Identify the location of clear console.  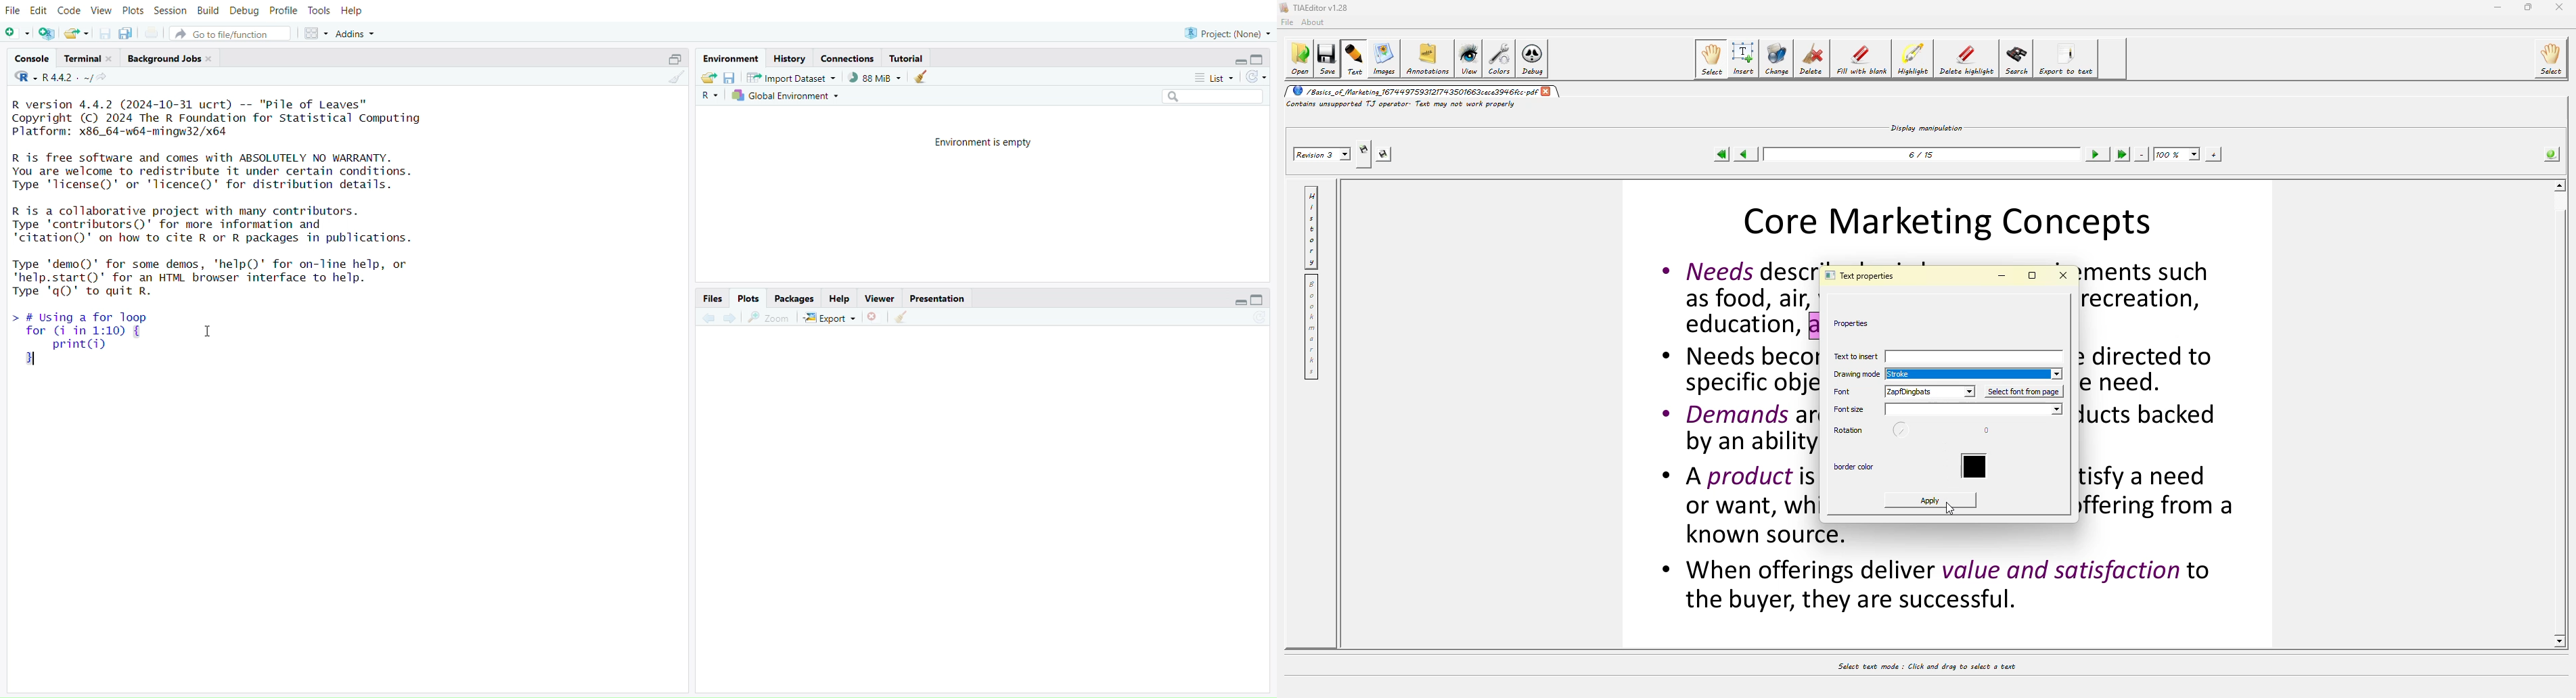
(673, 78).